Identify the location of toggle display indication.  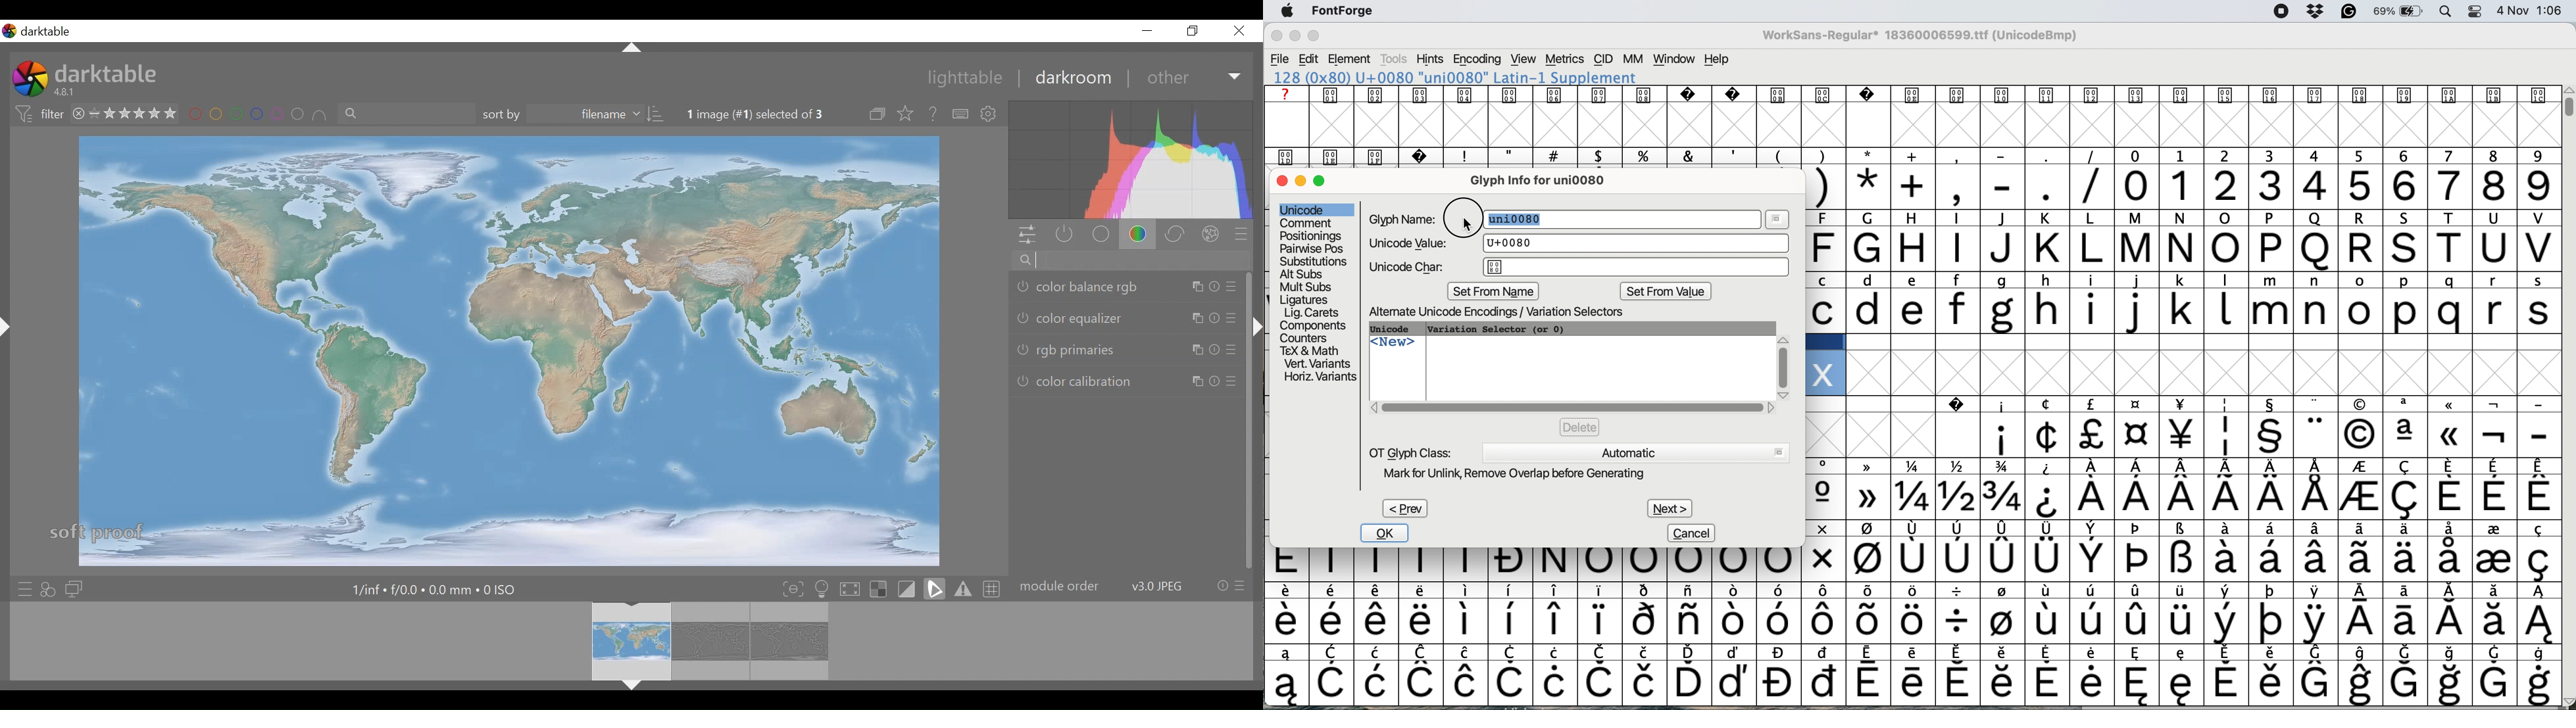
(908, 589).